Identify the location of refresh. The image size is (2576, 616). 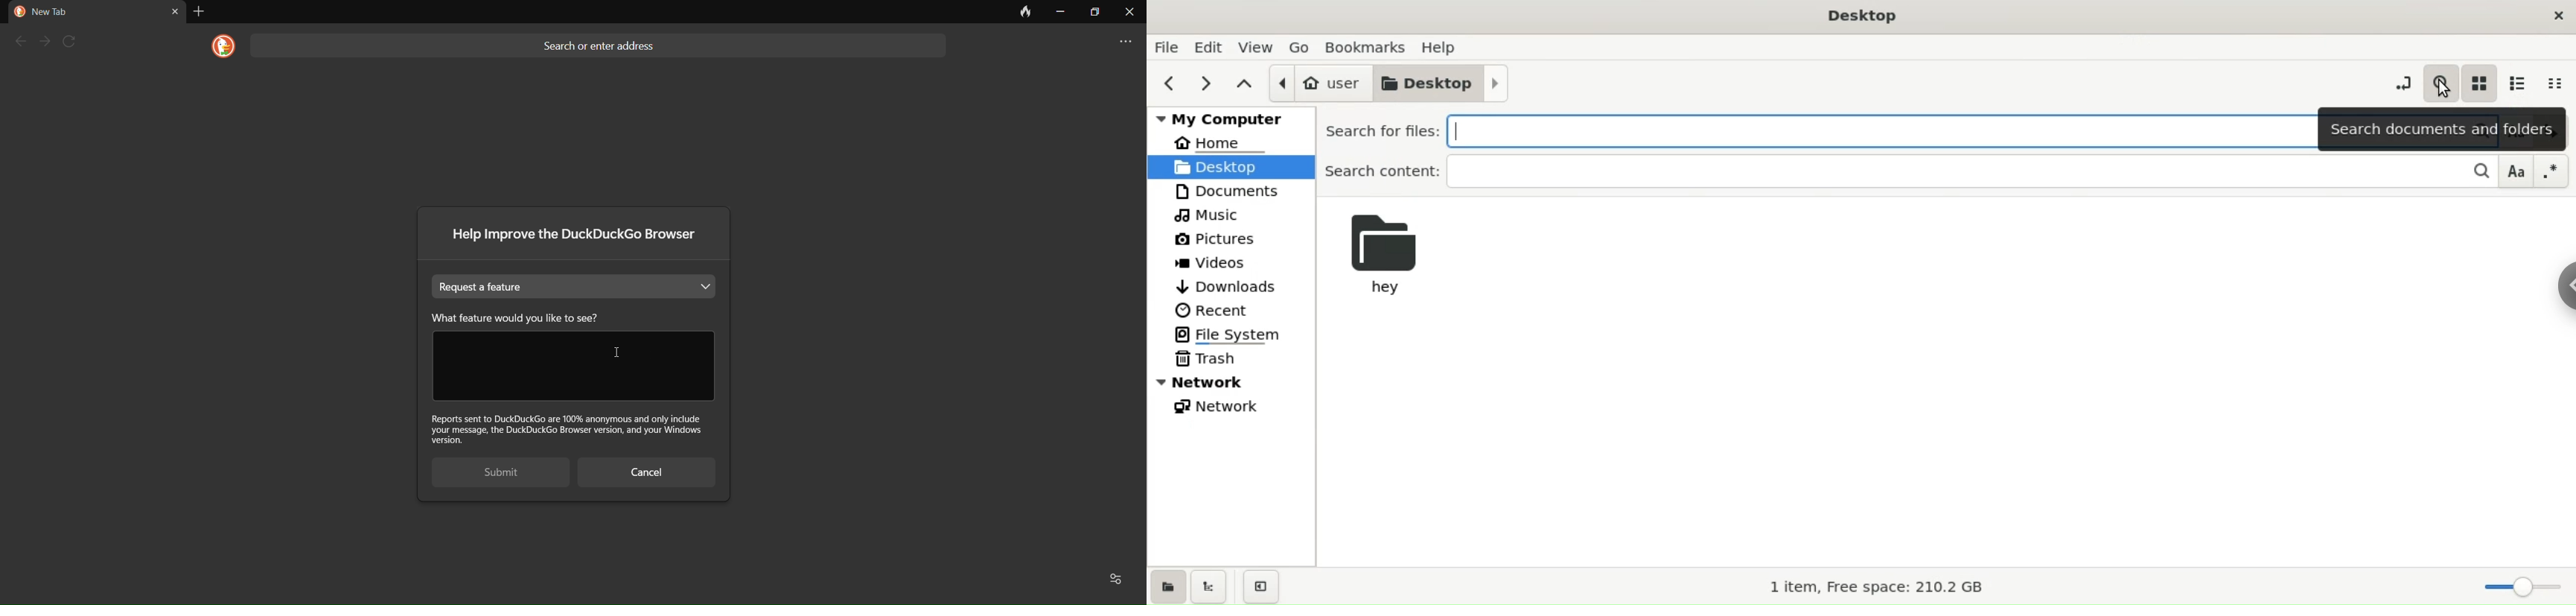
(74, 41).